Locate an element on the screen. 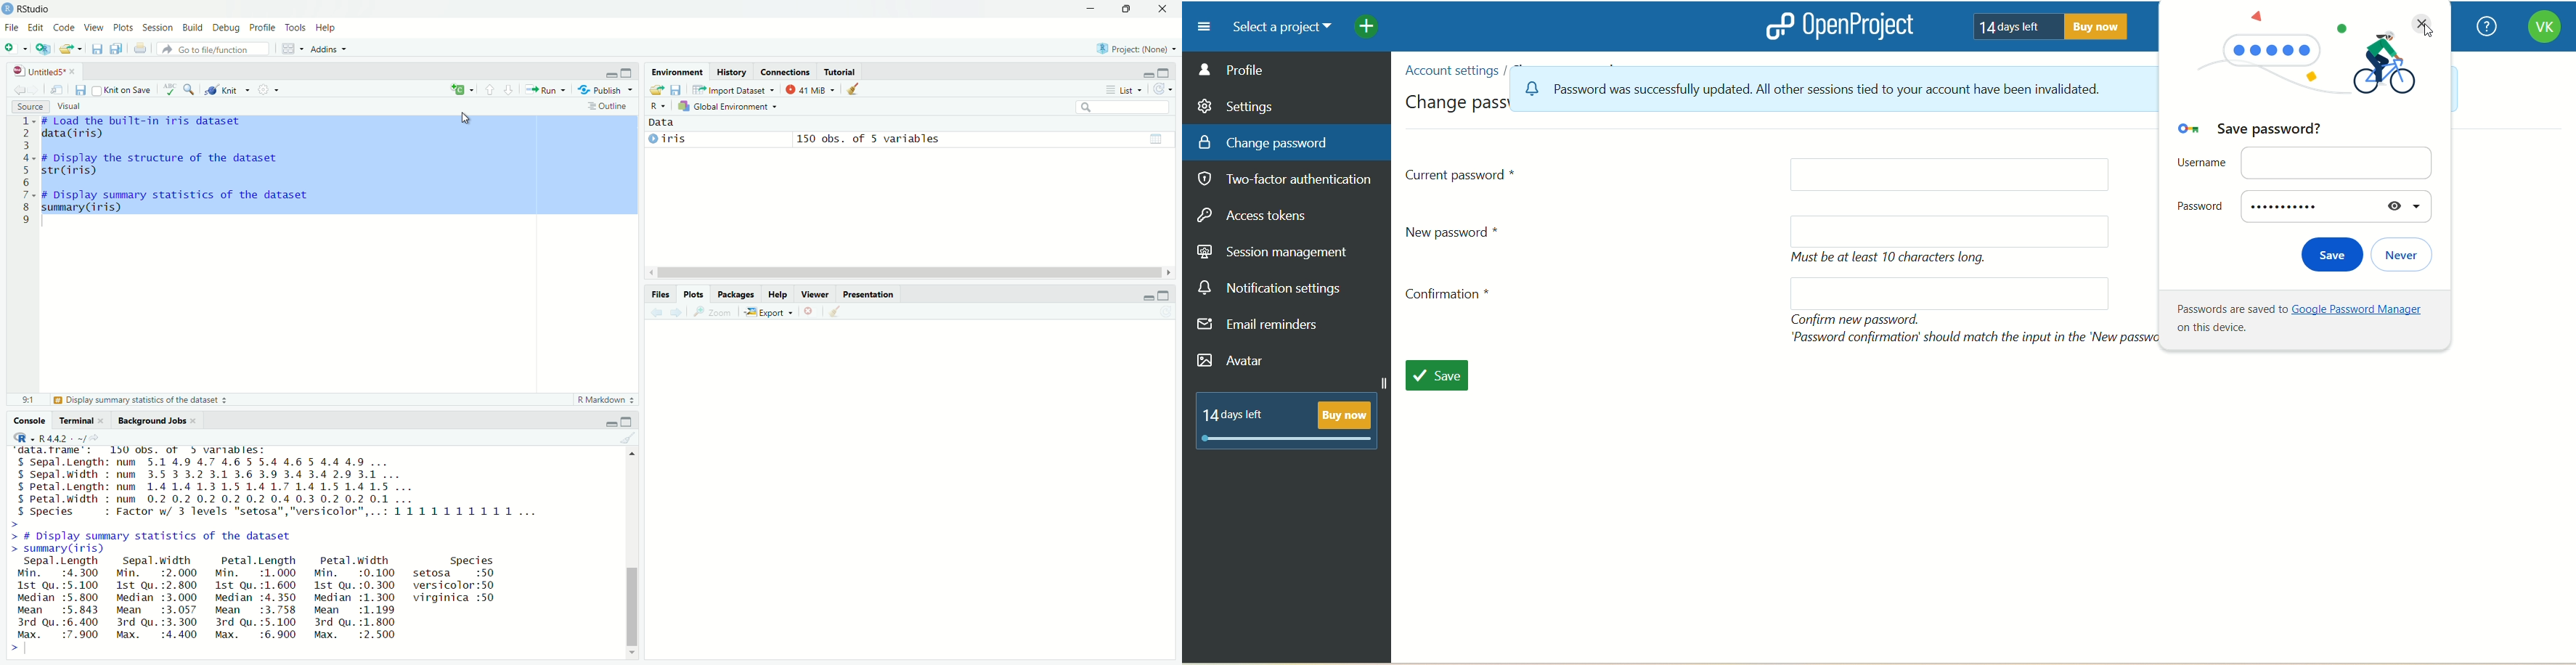 The image size is (2576, 672). new password is located at coordinates (1459, 231).